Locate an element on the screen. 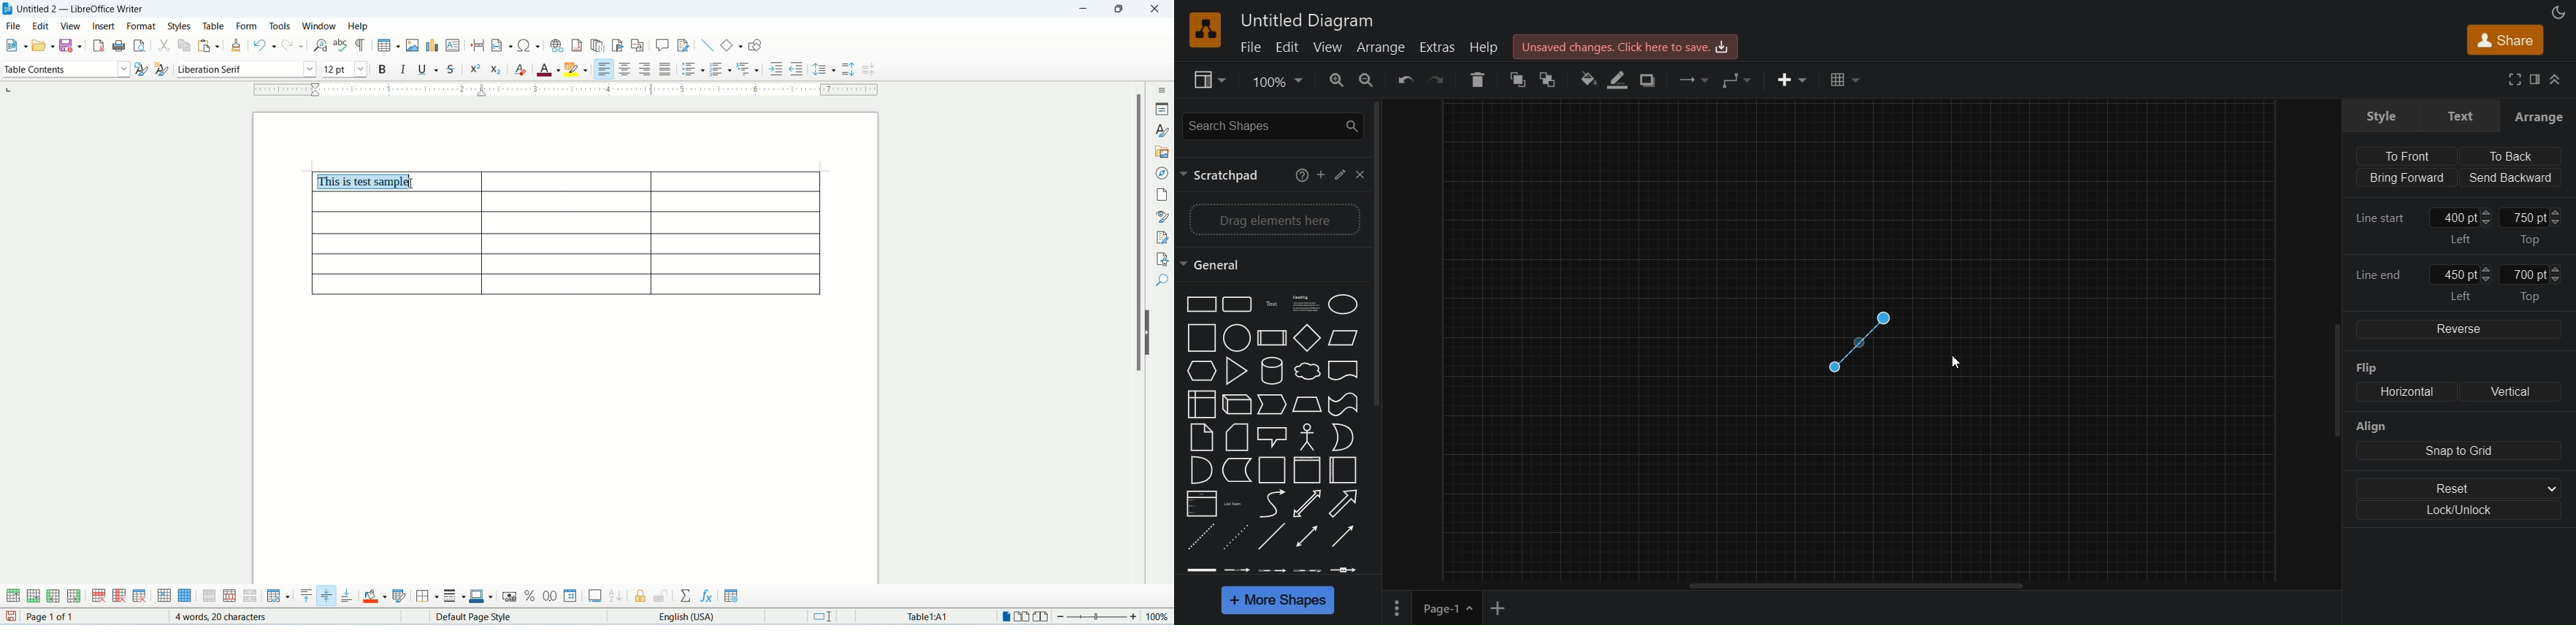  cut is located at coordinates (164, 45).